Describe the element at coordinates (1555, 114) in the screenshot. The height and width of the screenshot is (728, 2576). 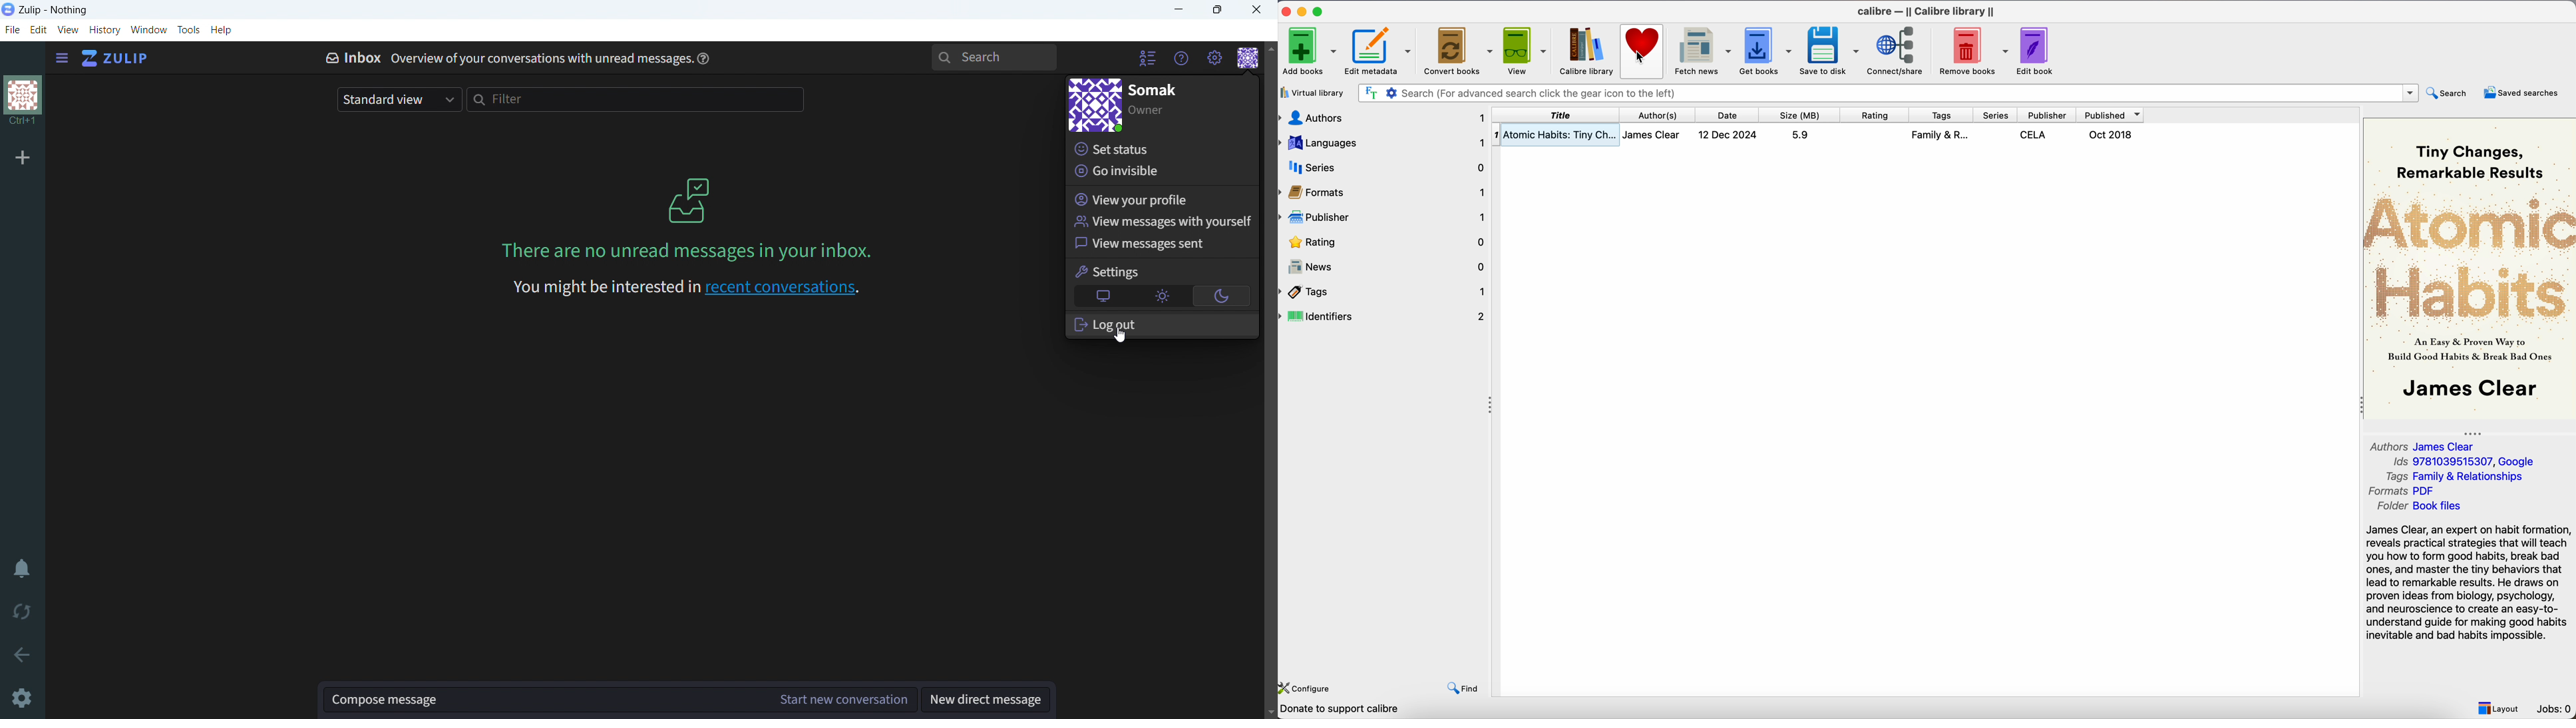
I see `title` at that location.